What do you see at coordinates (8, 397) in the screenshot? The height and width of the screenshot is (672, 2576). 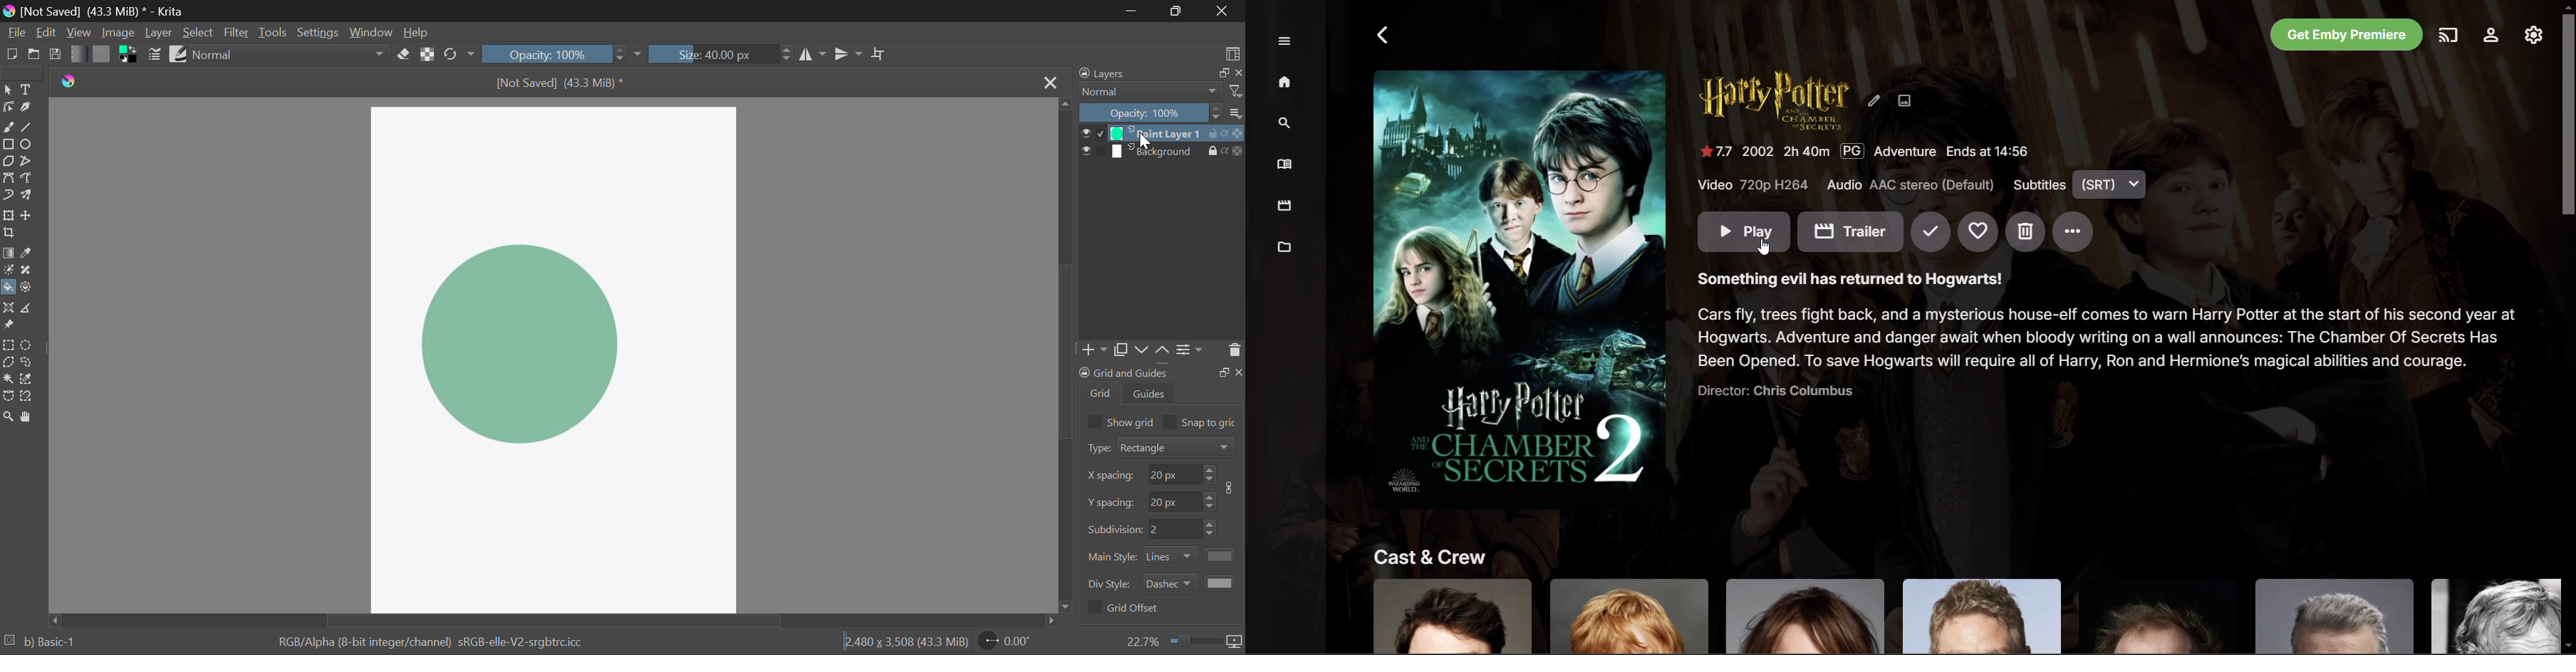 I see `Bezier Curve Selection` at bounding box center [8, 397].